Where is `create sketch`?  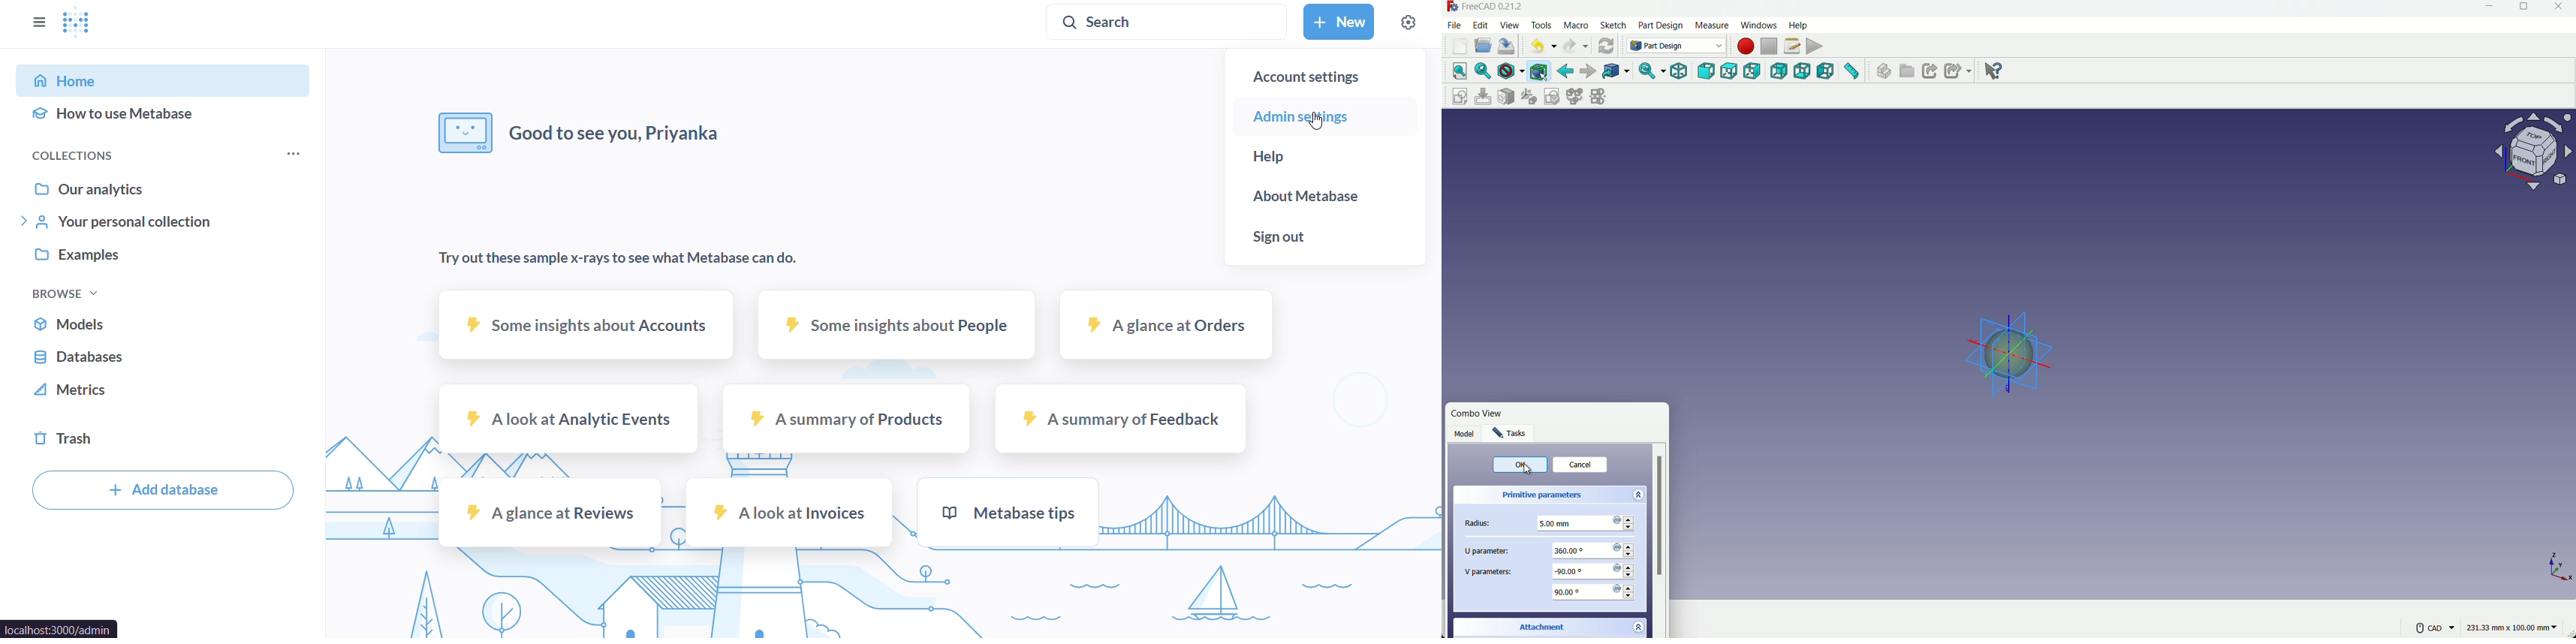
create sketch is located at coordinates (1460, 96).